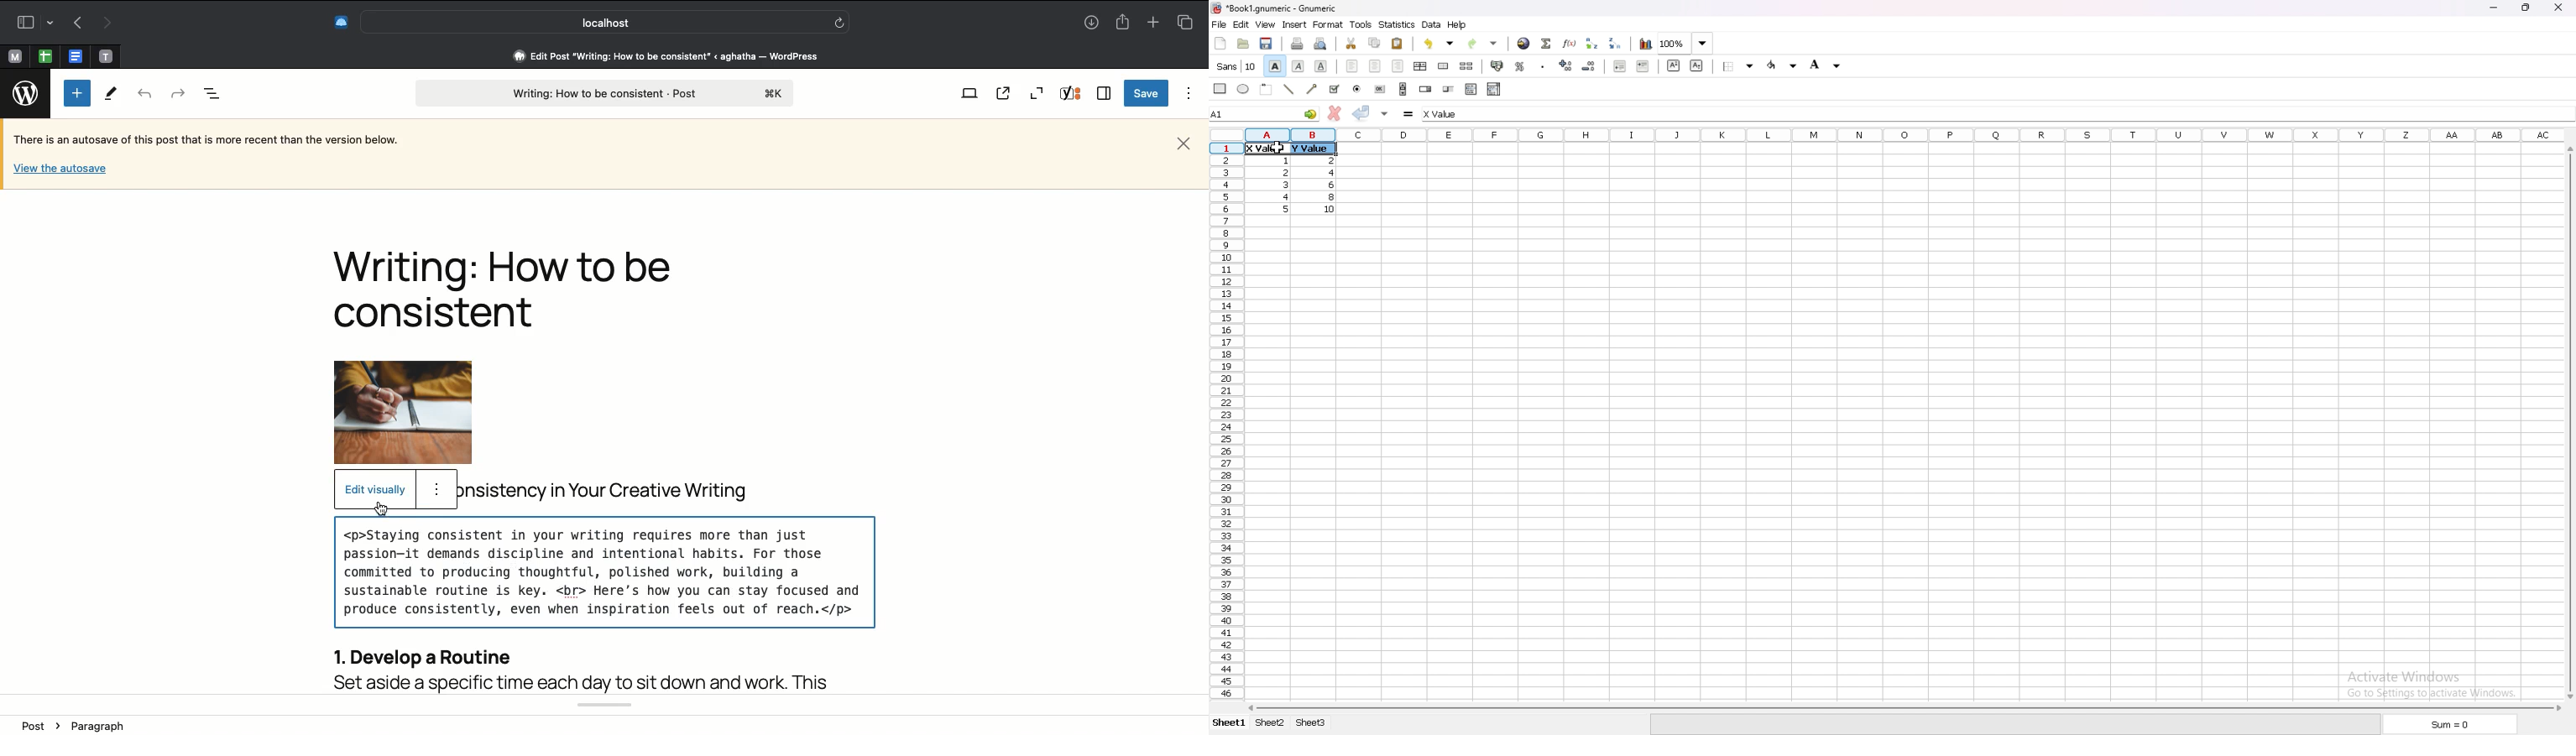  I want to click on print preview, so click(1321, 43).